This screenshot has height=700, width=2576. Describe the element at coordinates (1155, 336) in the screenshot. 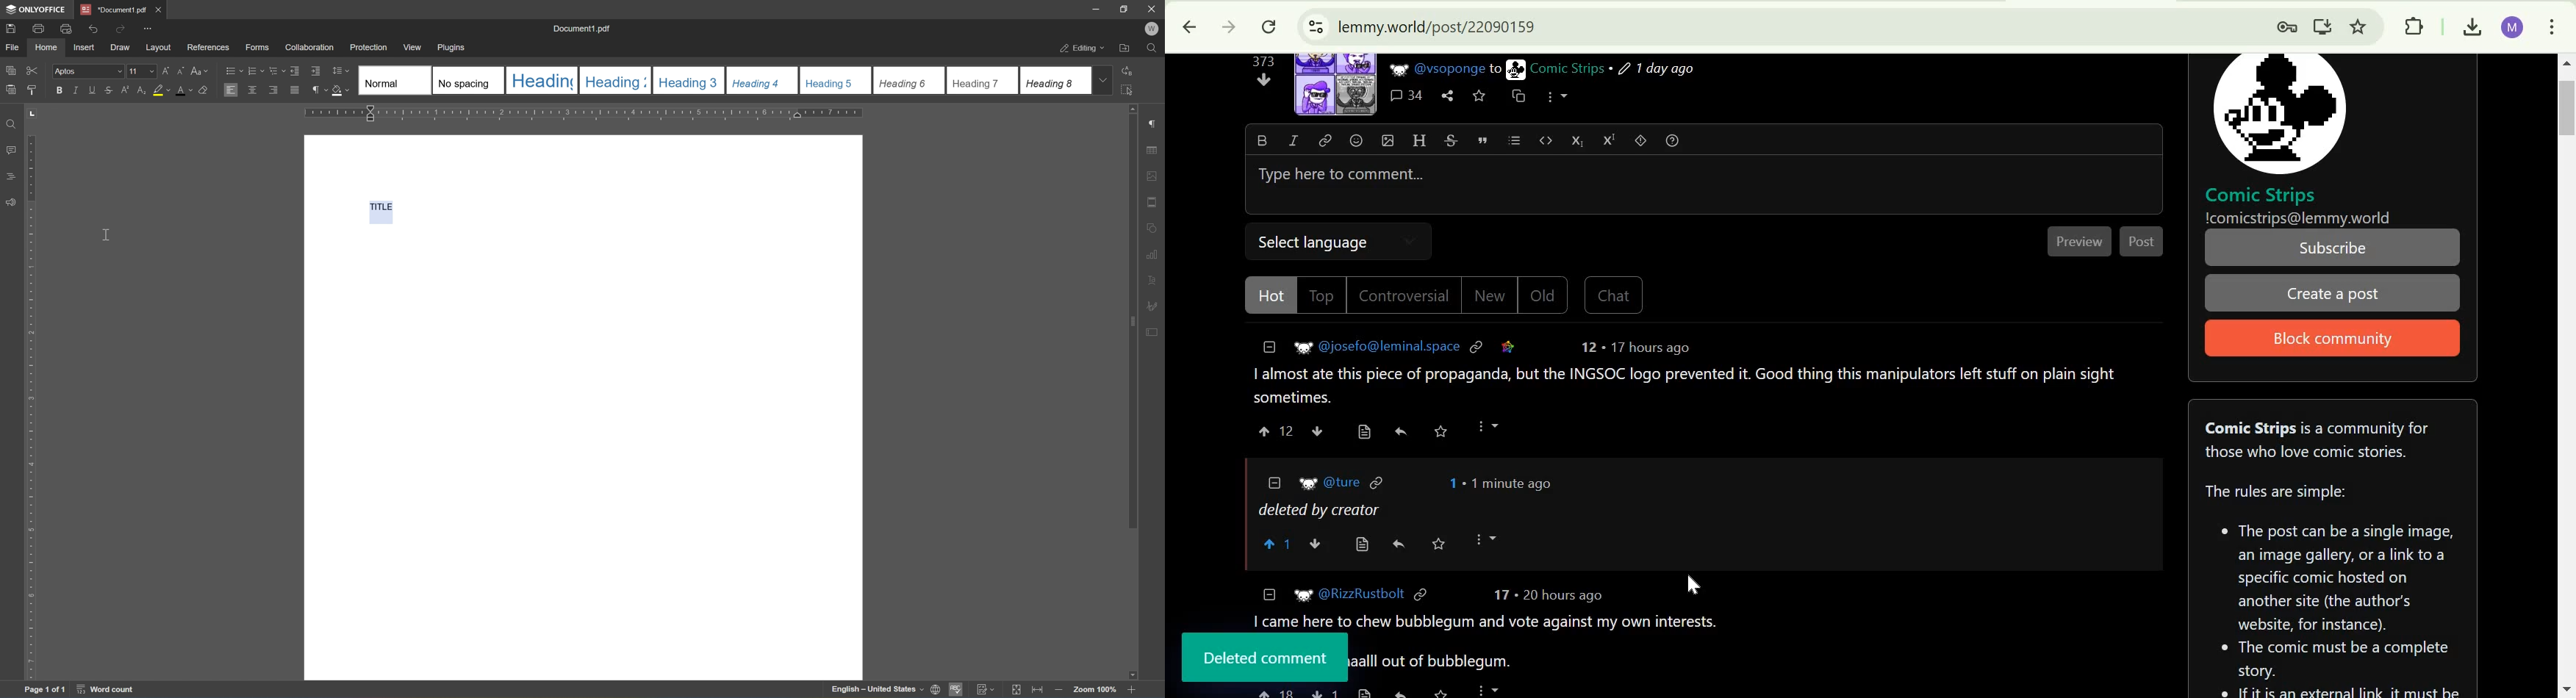

I see `form settings` at that location.